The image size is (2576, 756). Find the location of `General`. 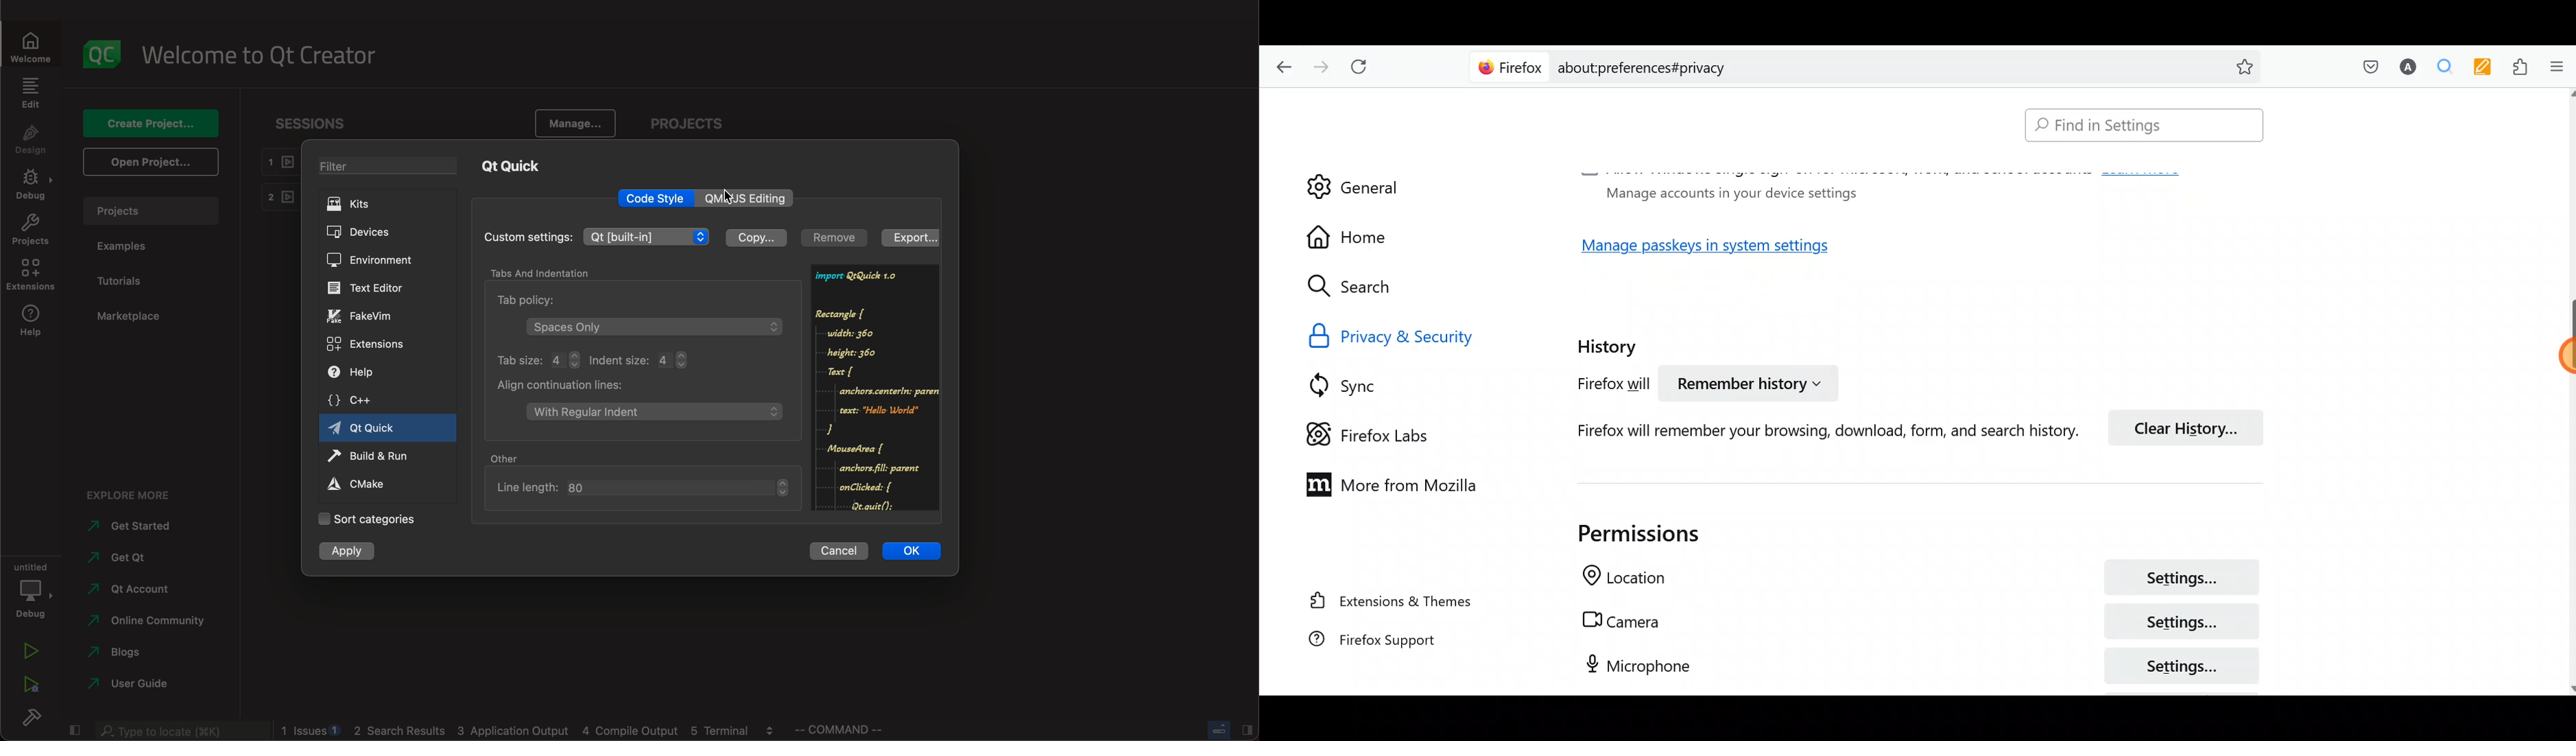

General is located at coordinates (1353, 178).